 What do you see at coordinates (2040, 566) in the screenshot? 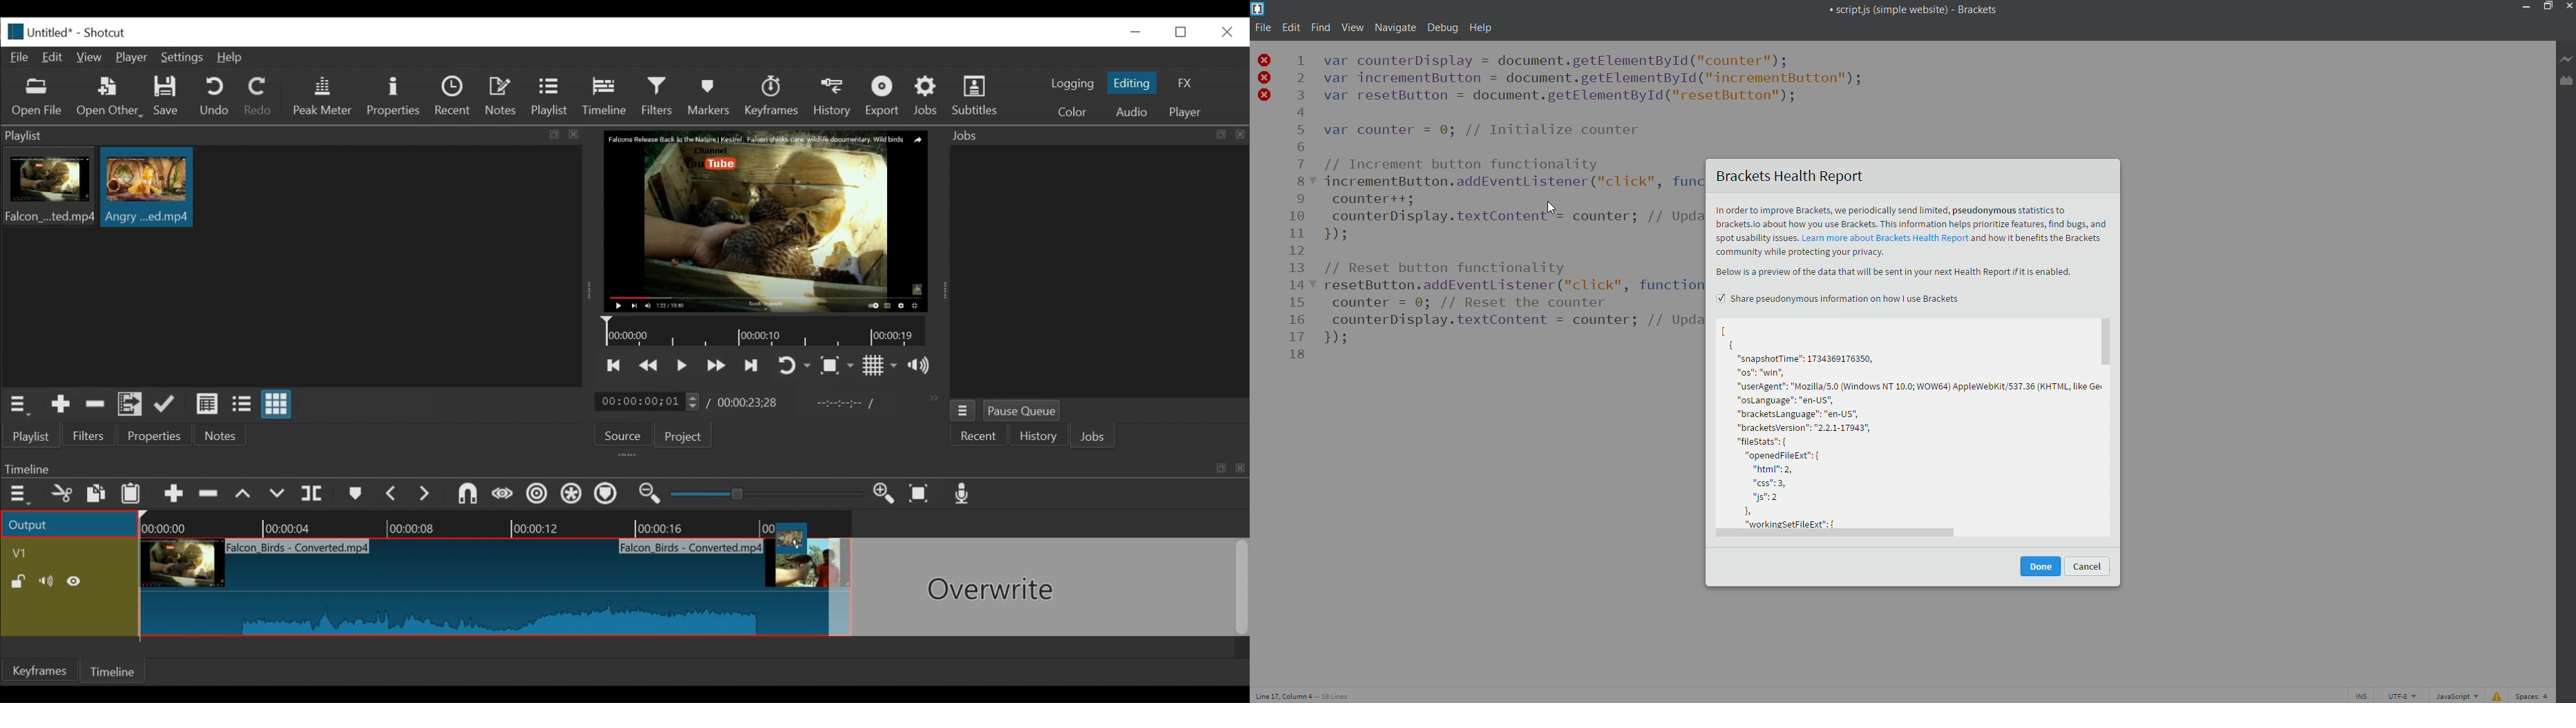
I see `done` at bounding box center [2040, 566].